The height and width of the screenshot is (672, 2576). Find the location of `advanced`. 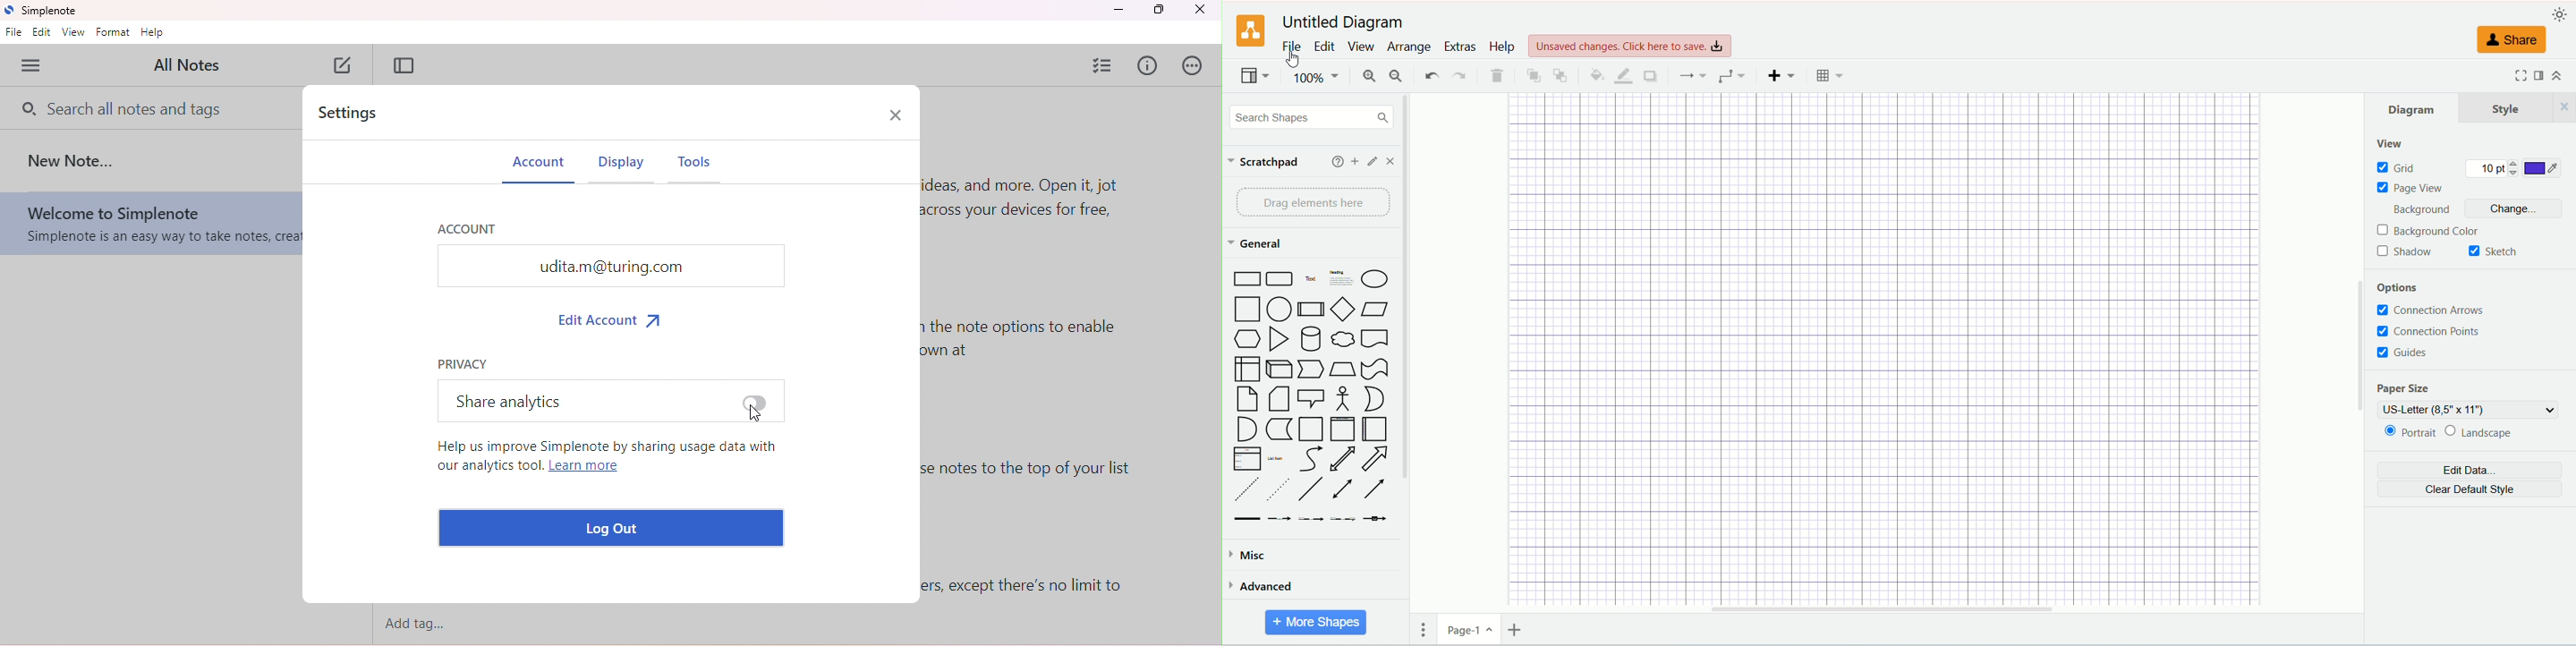

advanced is located at coordinates (1308, 586).